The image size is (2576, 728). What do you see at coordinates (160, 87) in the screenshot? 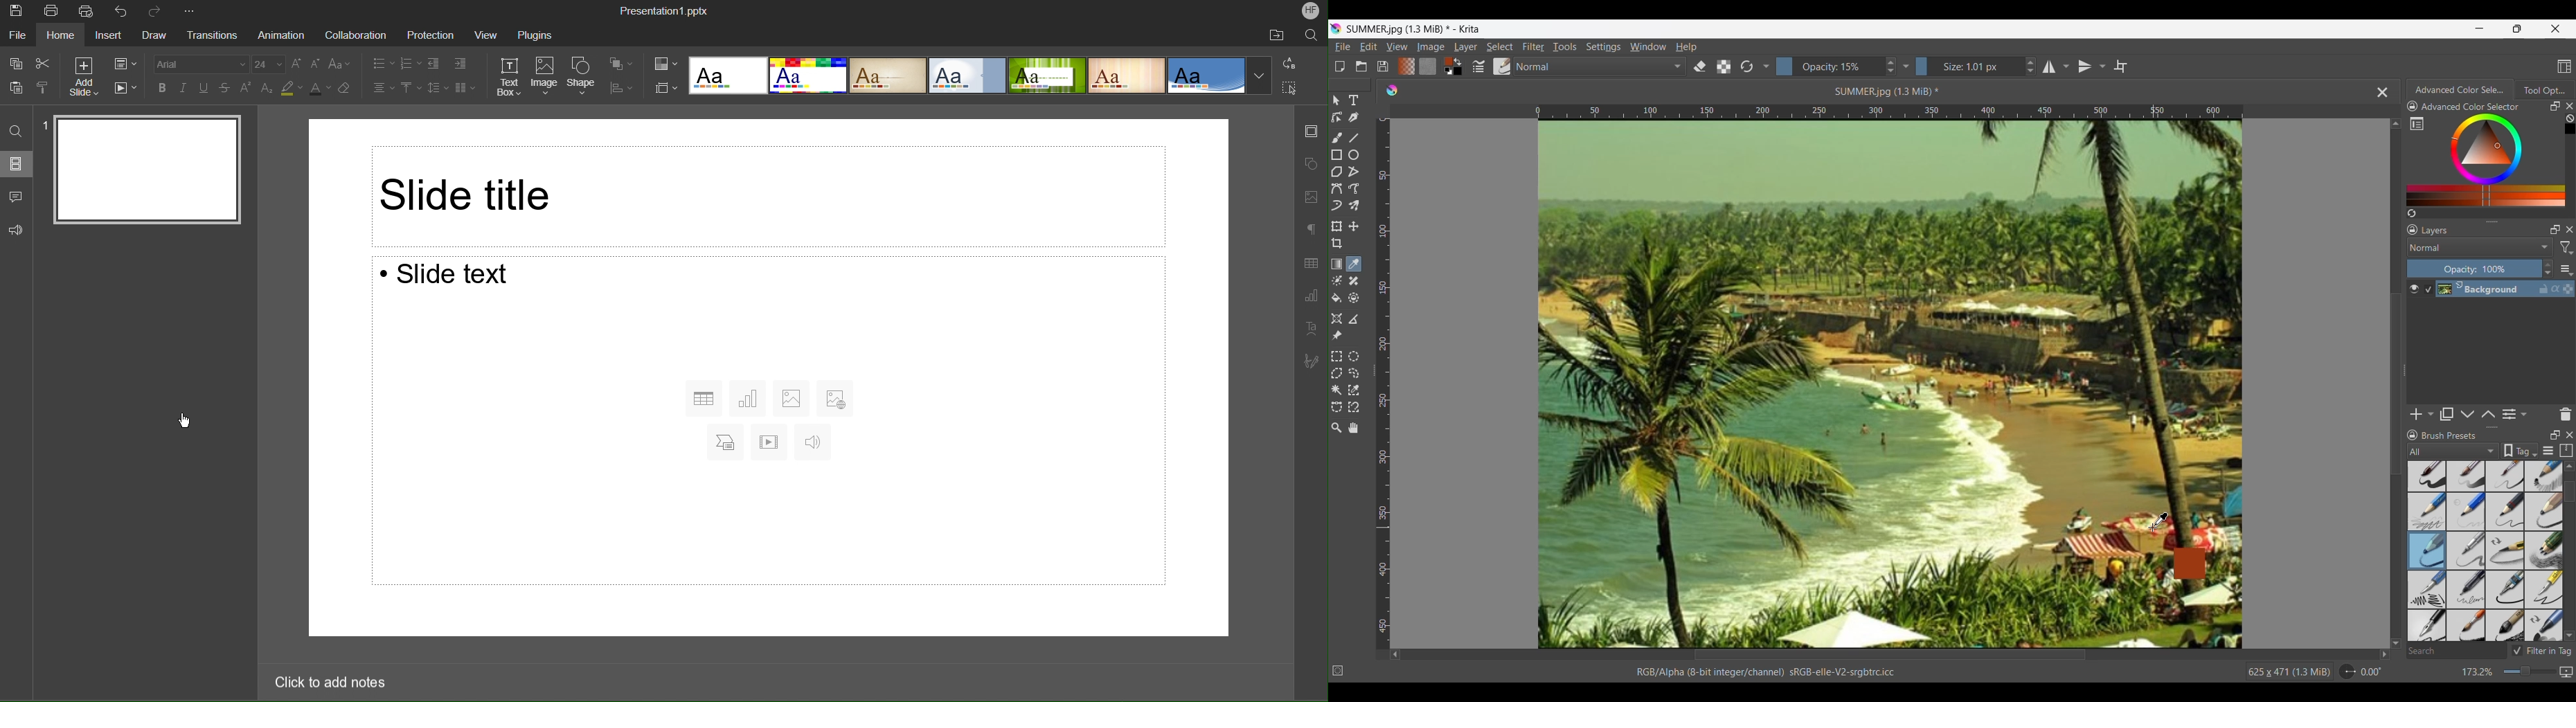
I see `bold` at bounding box center [160, 87].